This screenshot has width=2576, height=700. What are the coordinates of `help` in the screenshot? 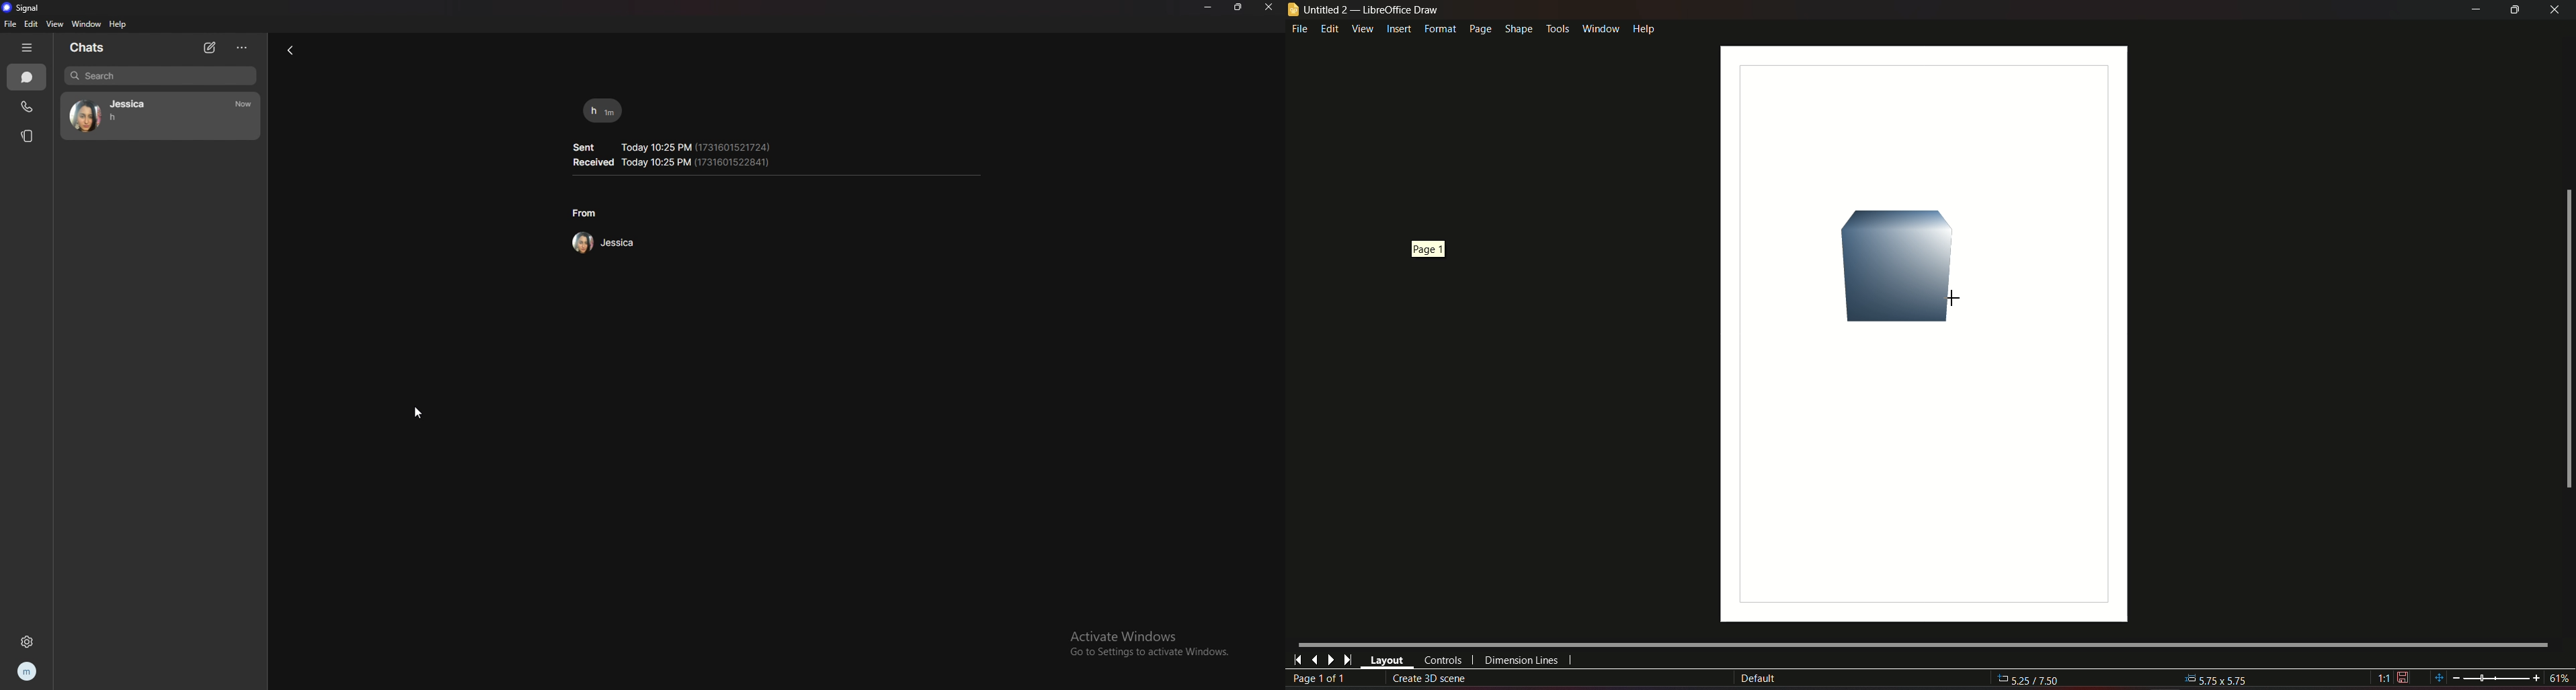 It's located at (1644, 28).